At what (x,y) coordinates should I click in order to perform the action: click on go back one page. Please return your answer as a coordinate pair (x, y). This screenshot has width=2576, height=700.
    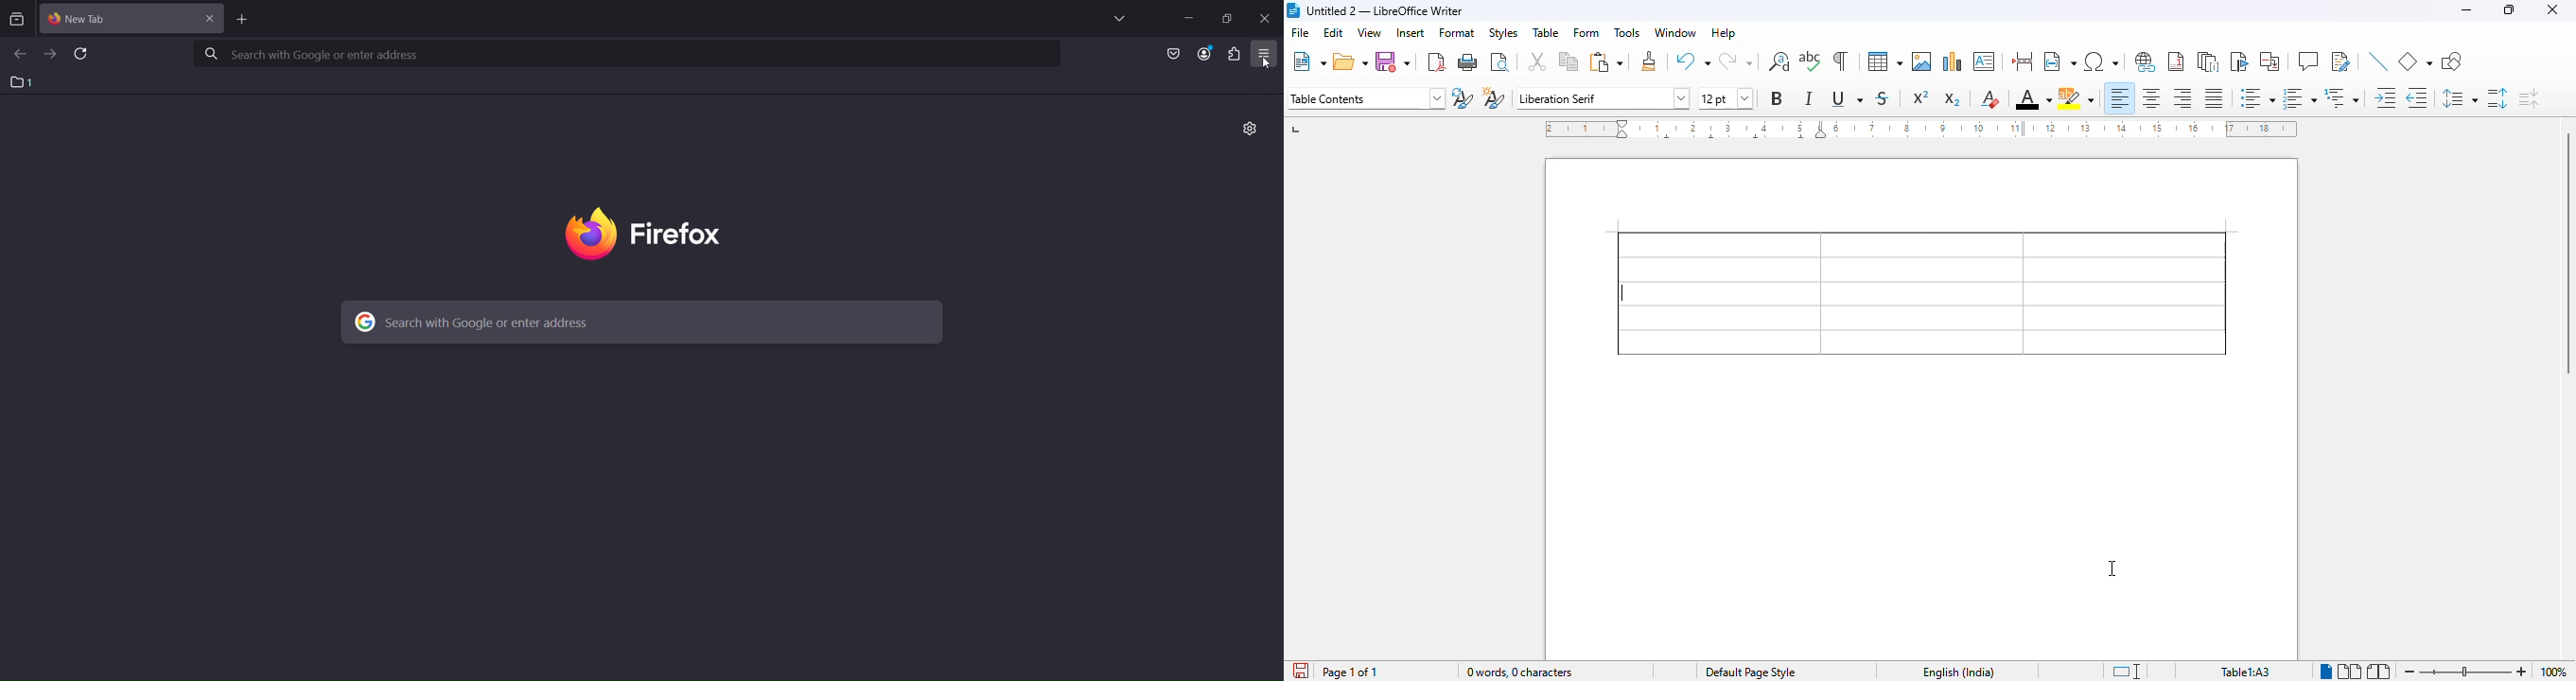
    Looking at the image, I should click on (19, 55).